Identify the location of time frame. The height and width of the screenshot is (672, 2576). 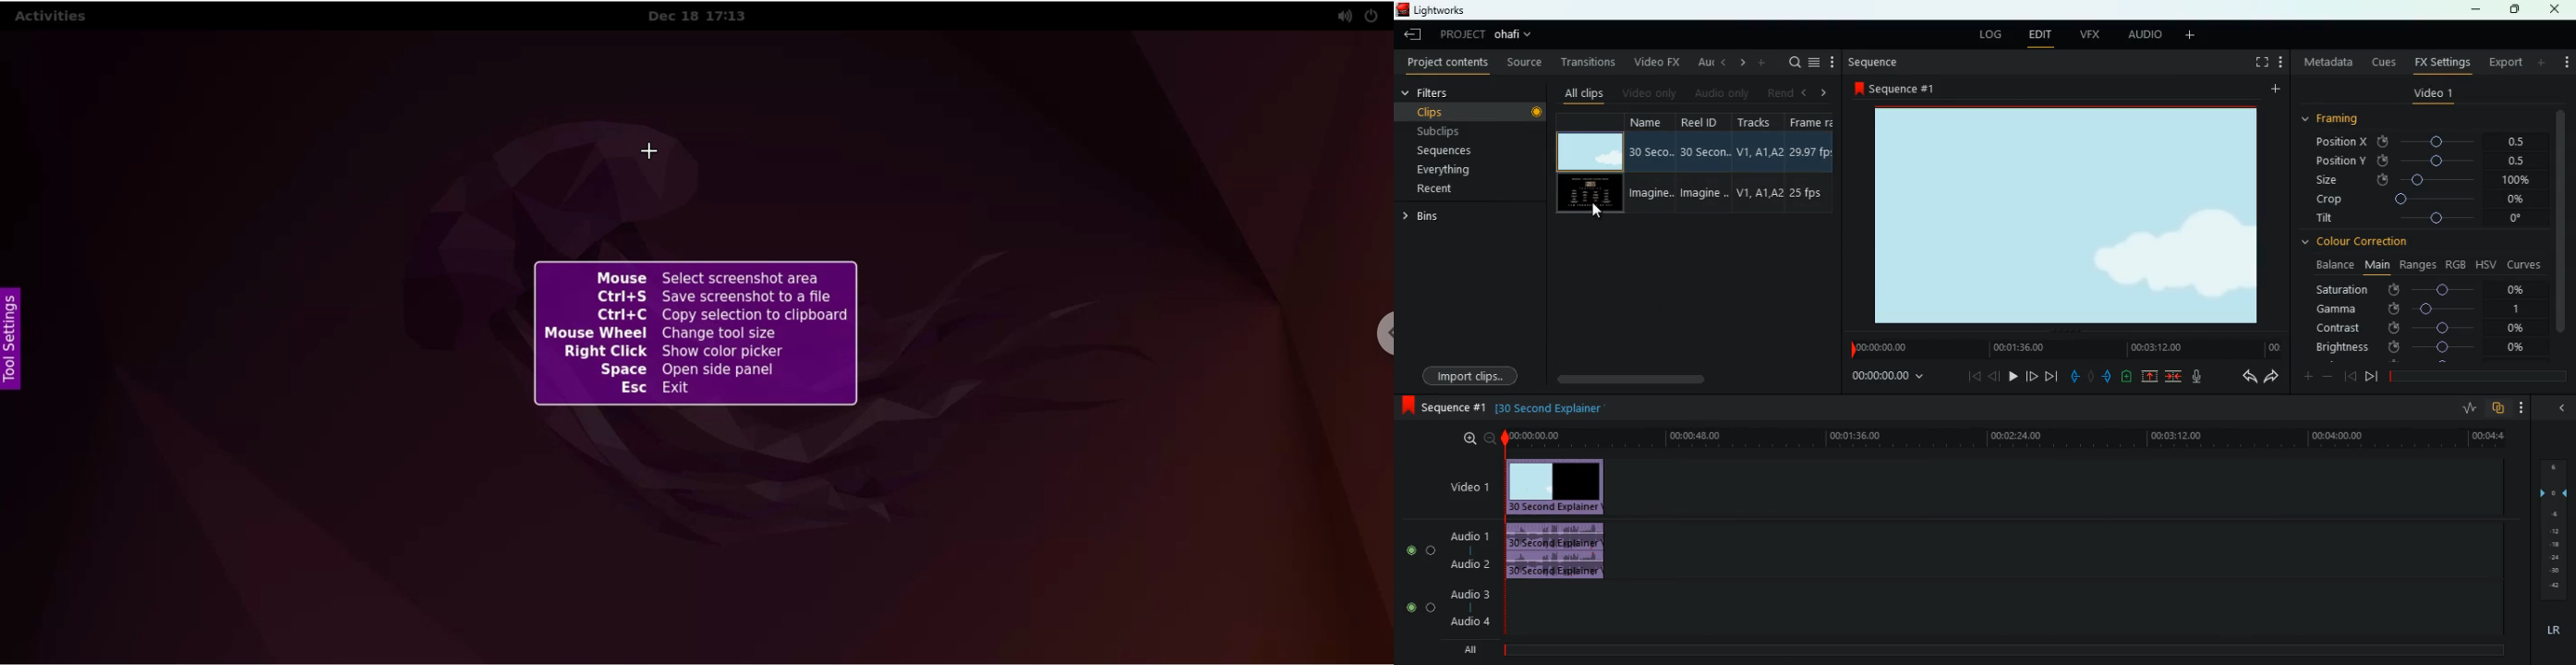
(2478, 377).